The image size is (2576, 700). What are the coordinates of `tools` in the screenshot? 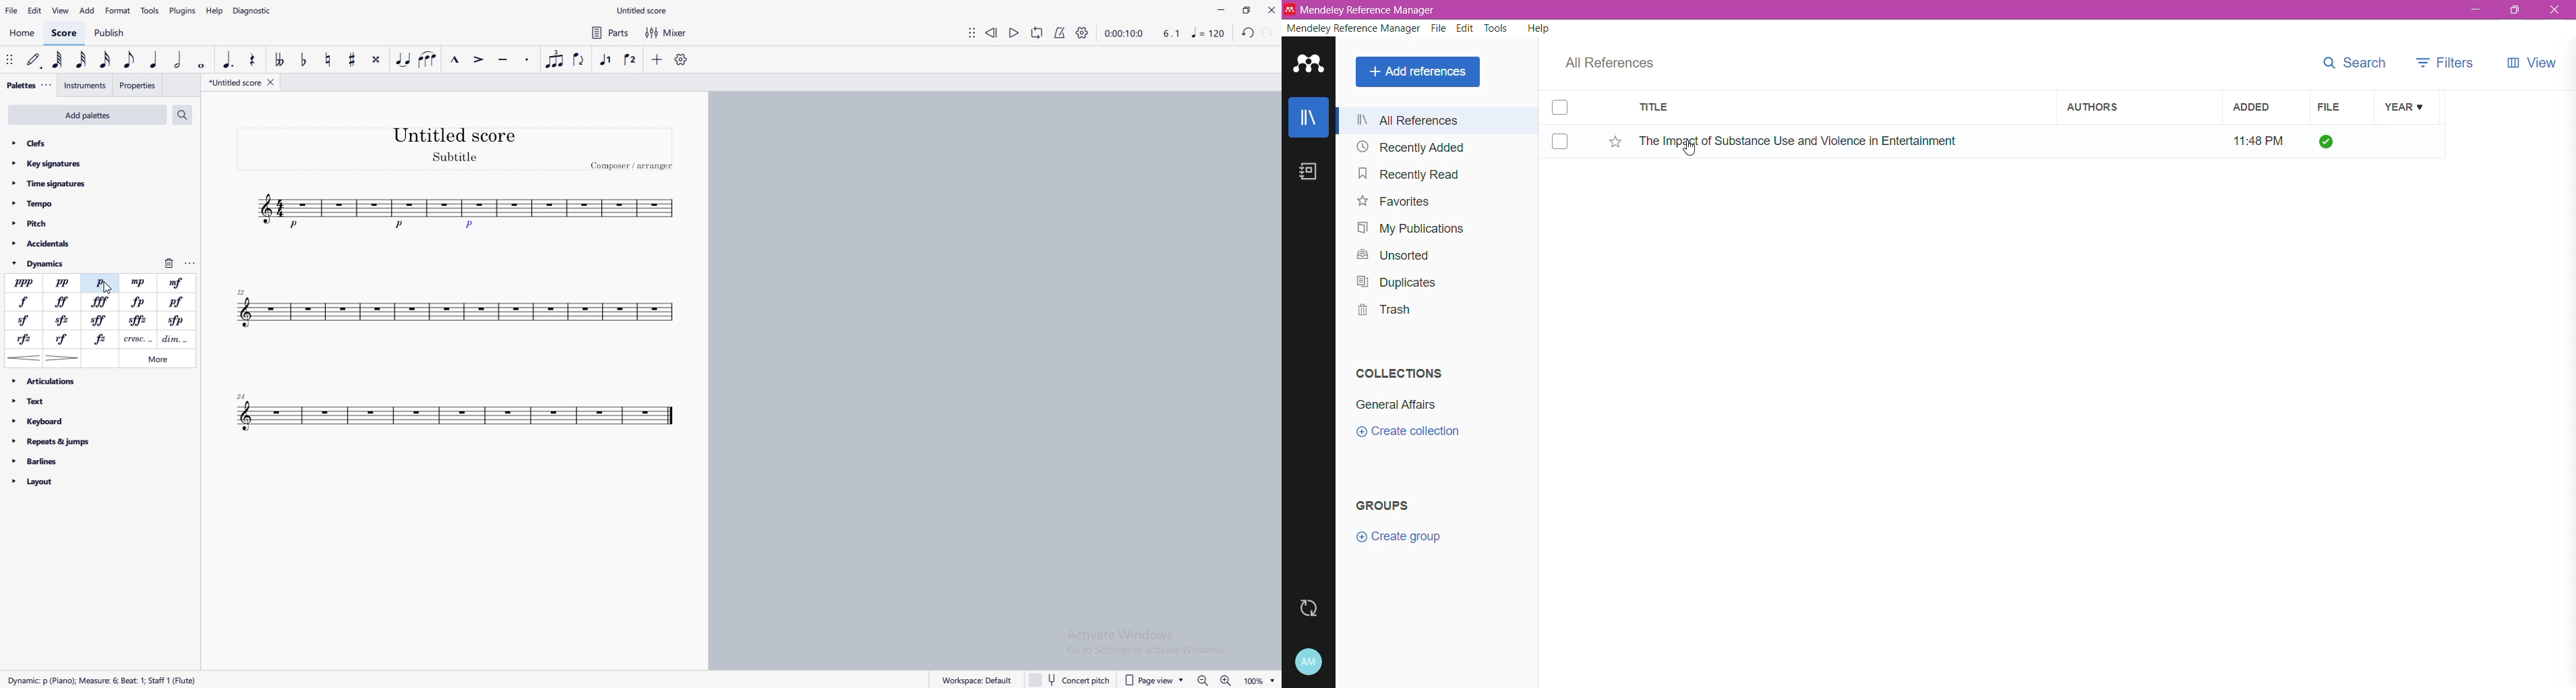 It's located at (150, 11).